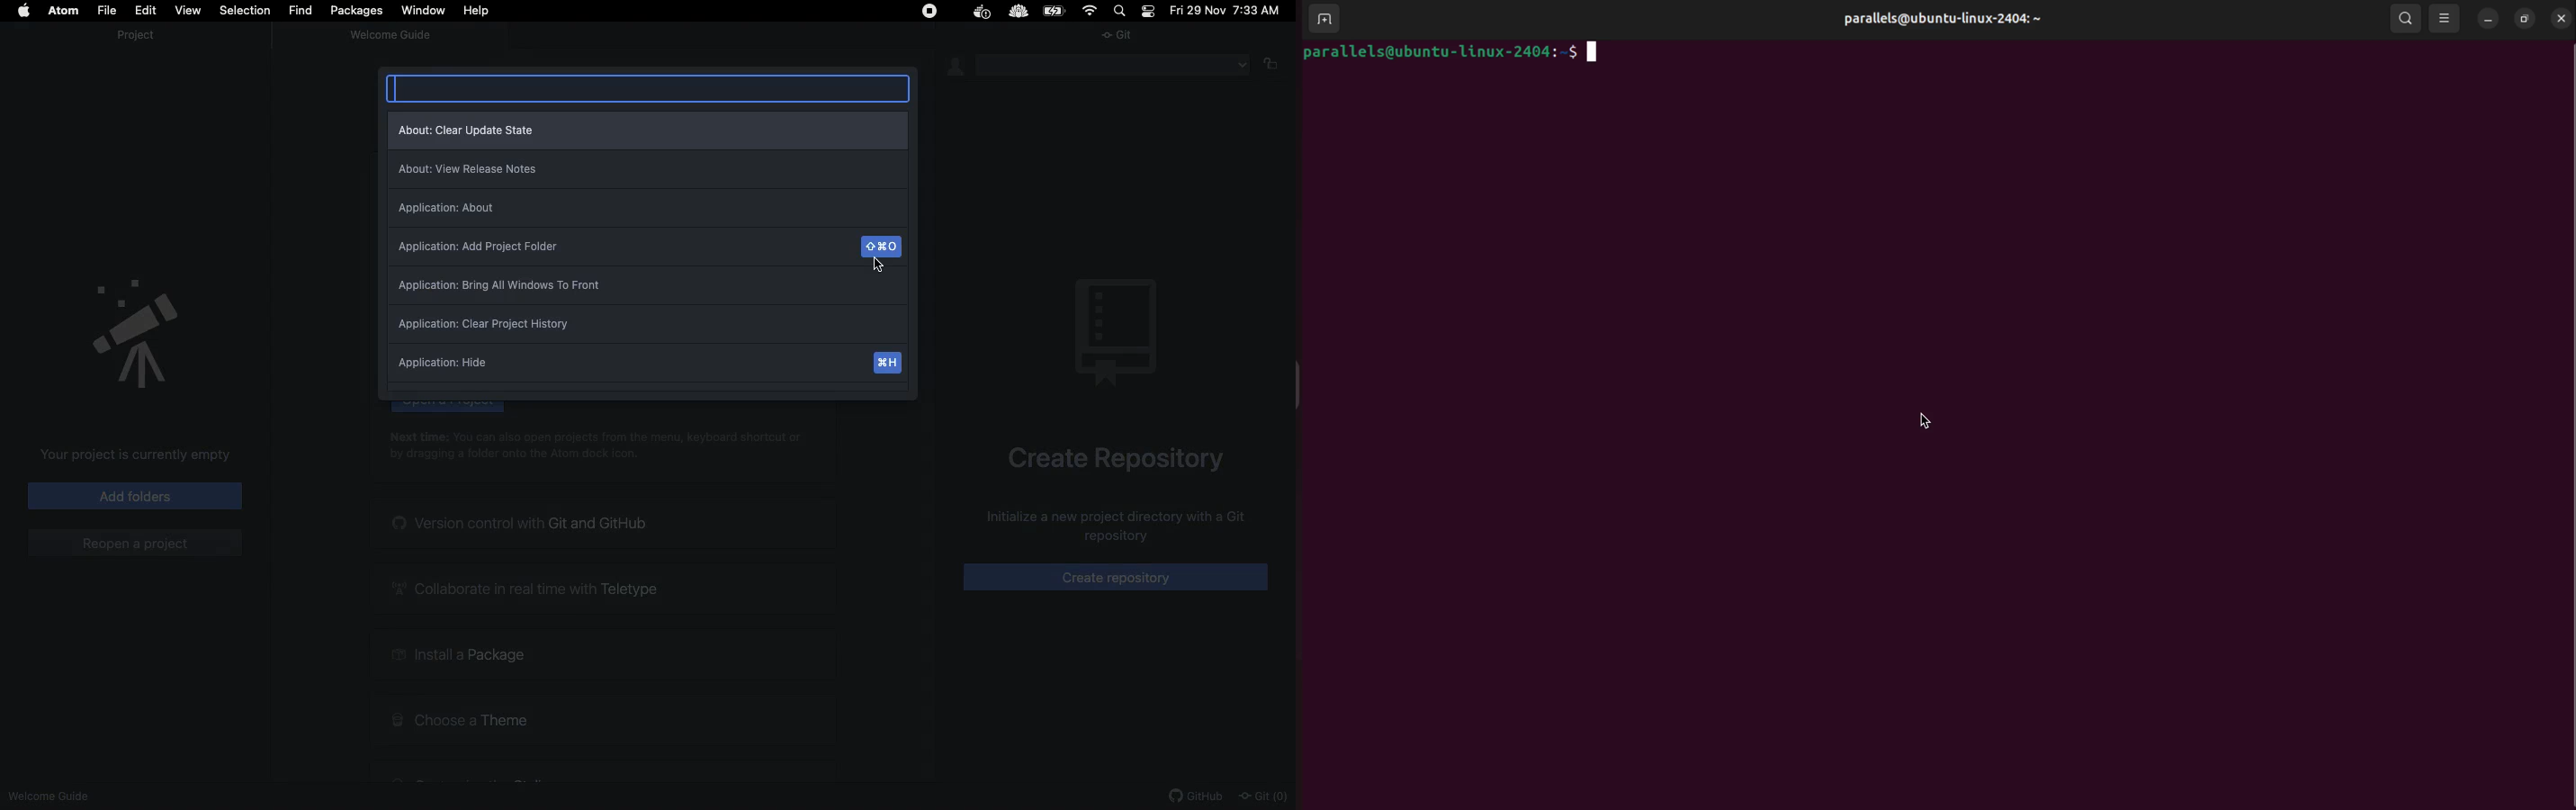  What do you see at coordinates (646, 367) in the screenshot?
I see `Application hide` at bounding box center [646, 367].